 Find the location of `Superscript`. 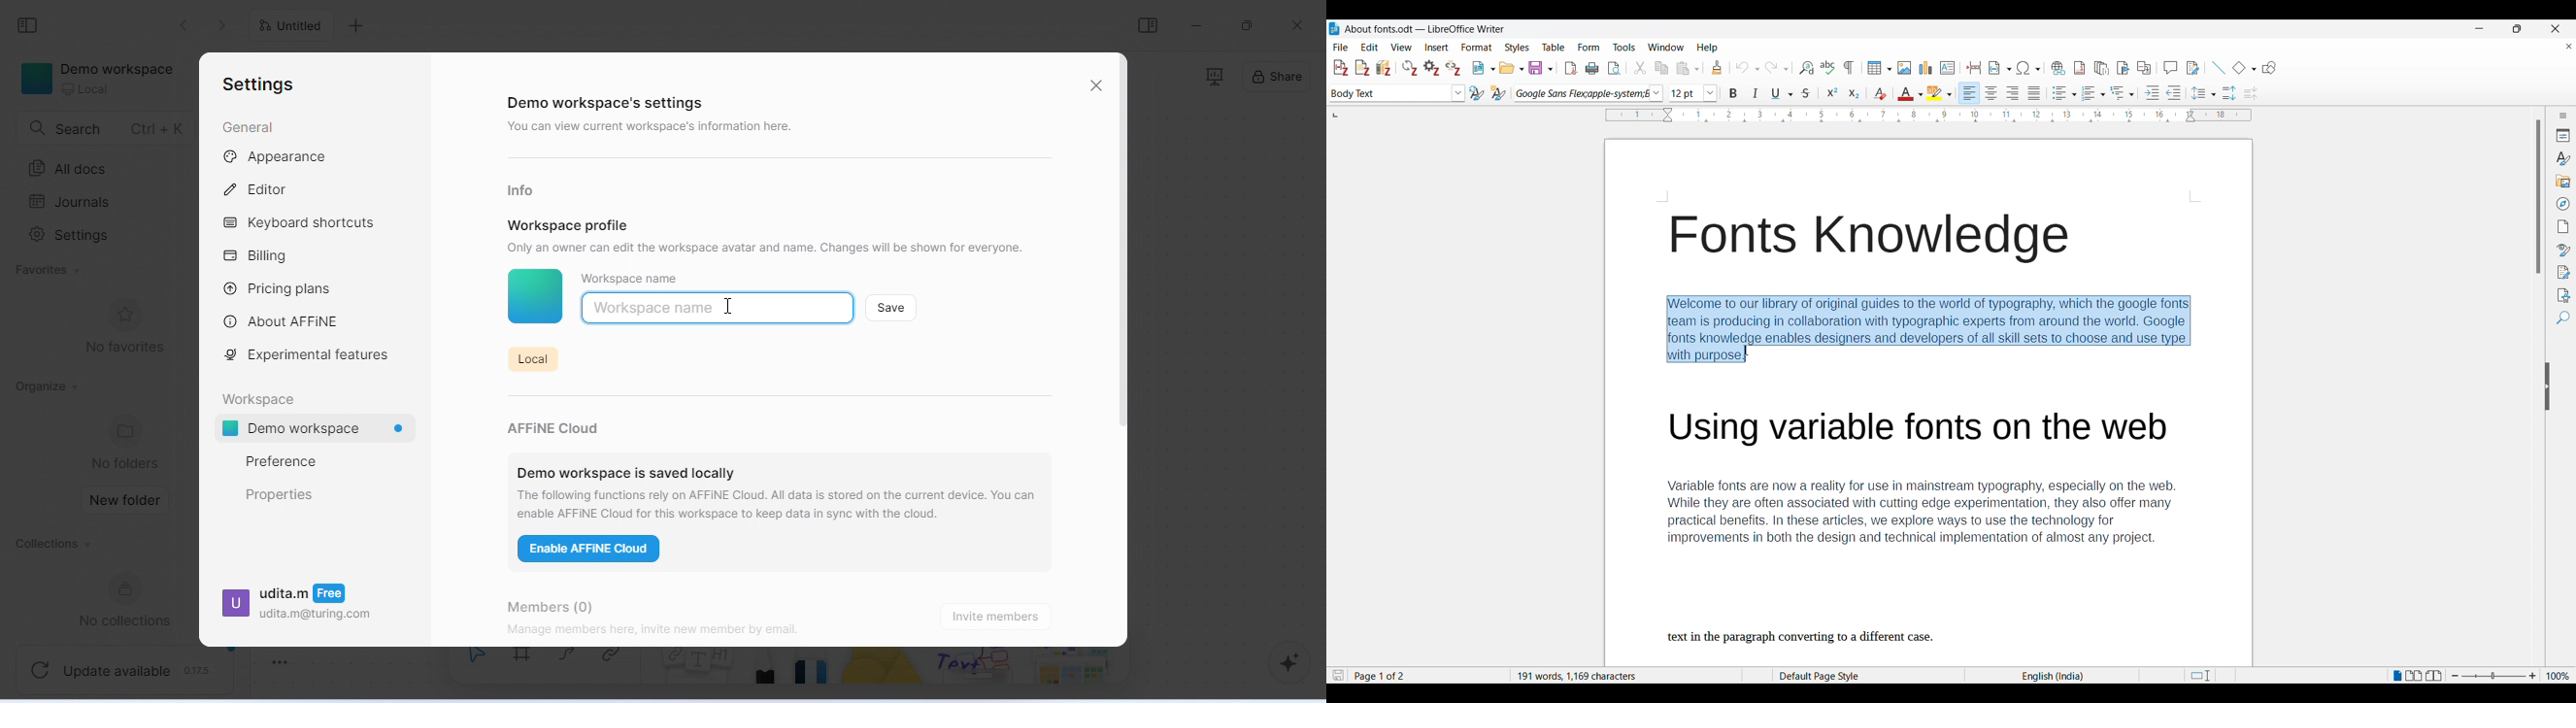

Superscript is located at coordinates (1833, 92).